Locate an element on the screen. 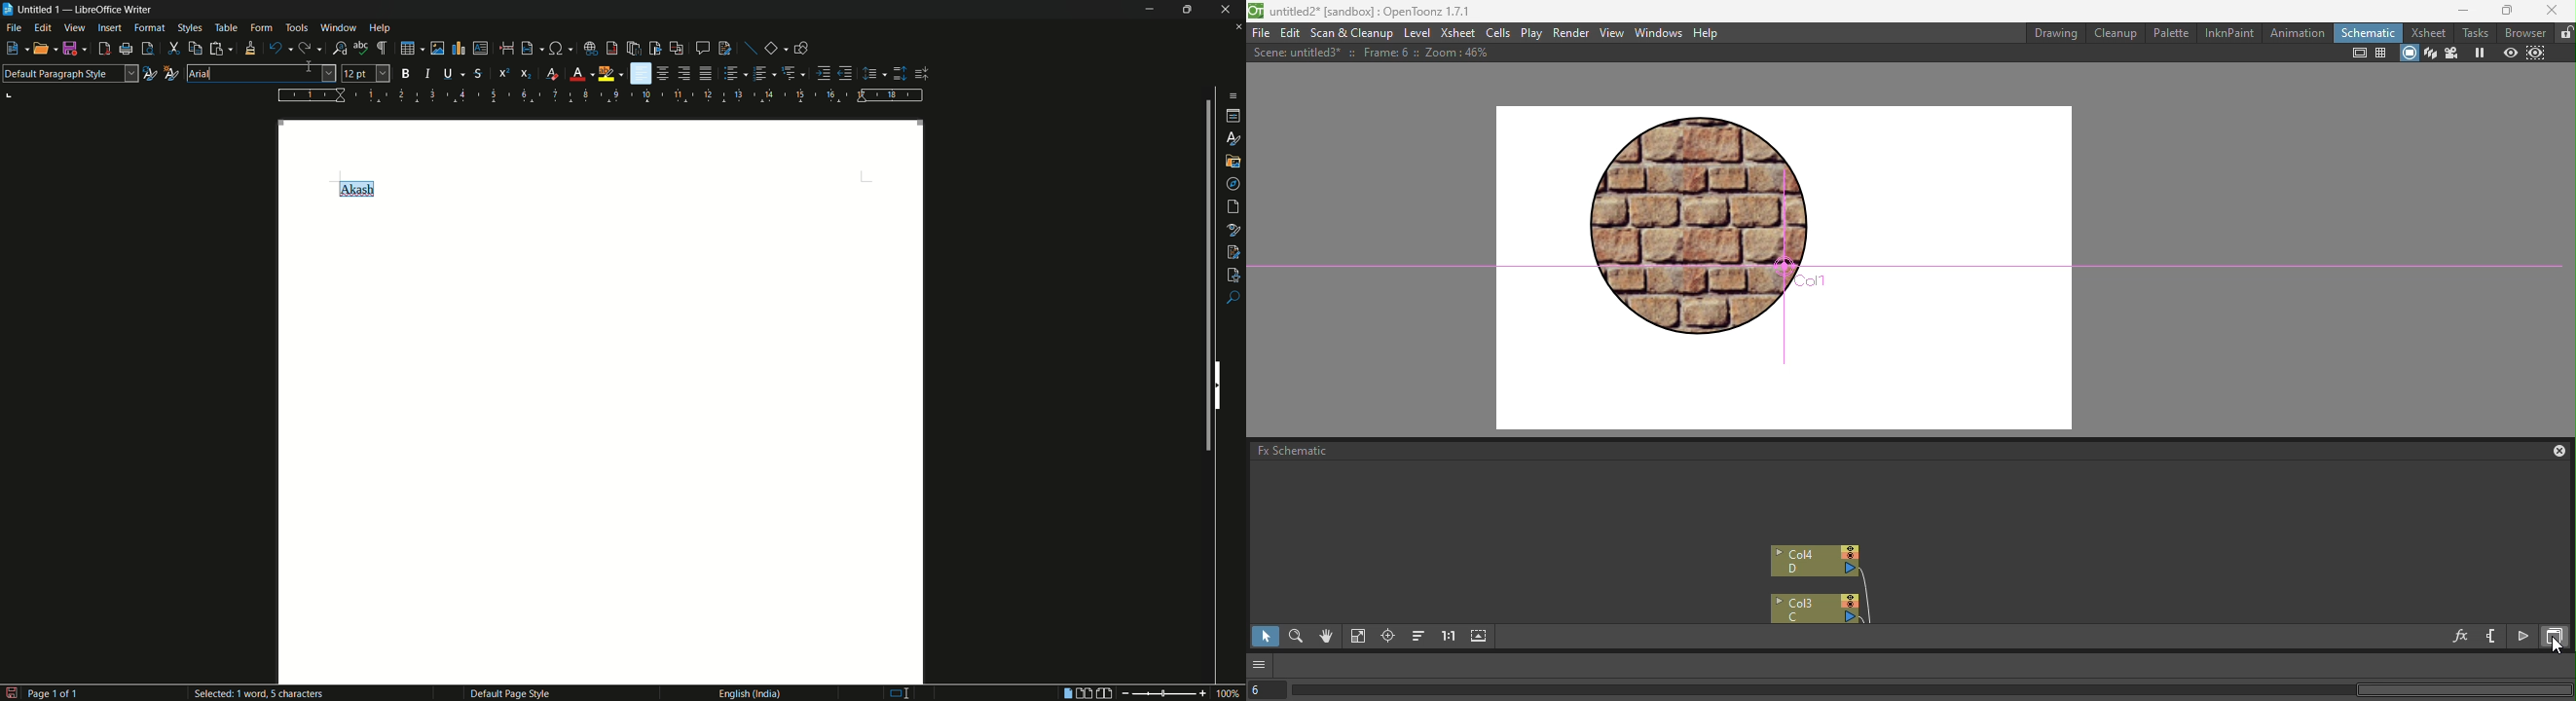 This screenshot has width=2576, height=728. manage changes is located at coordinates (1233, 251).